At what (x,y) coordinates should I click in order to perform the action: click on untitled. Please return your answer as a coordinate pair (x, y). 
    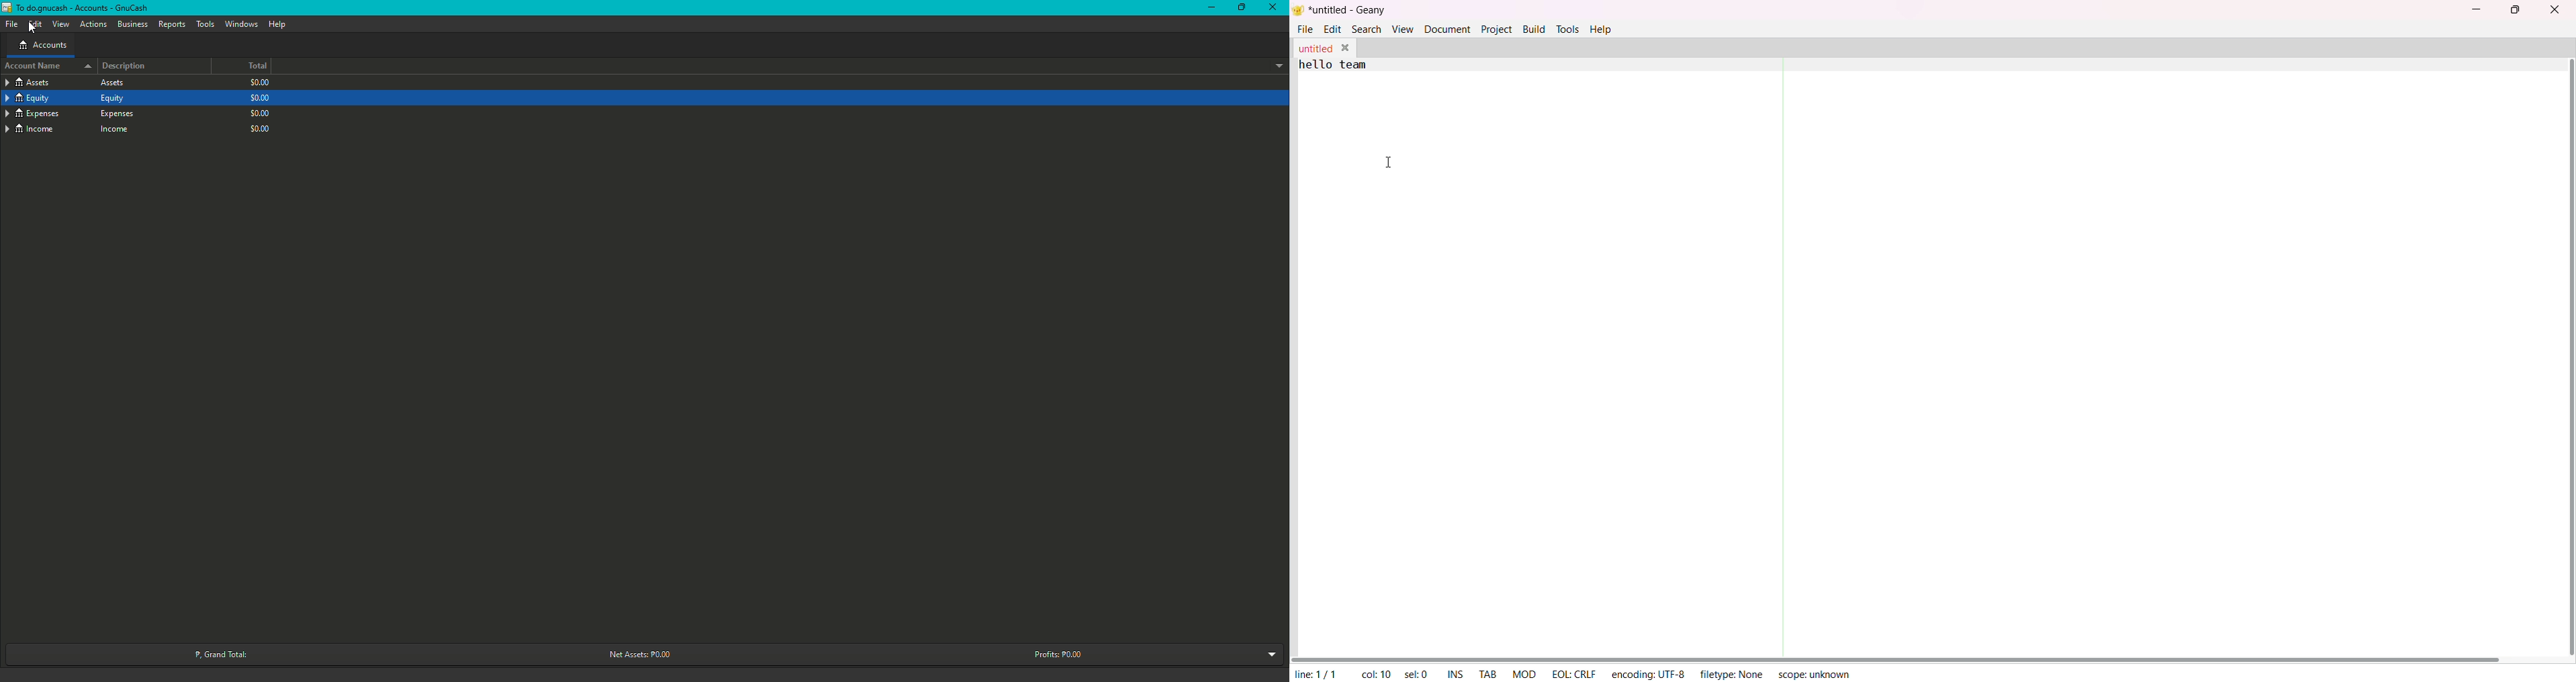
    Looking at the image, I should click on (1315, 48).